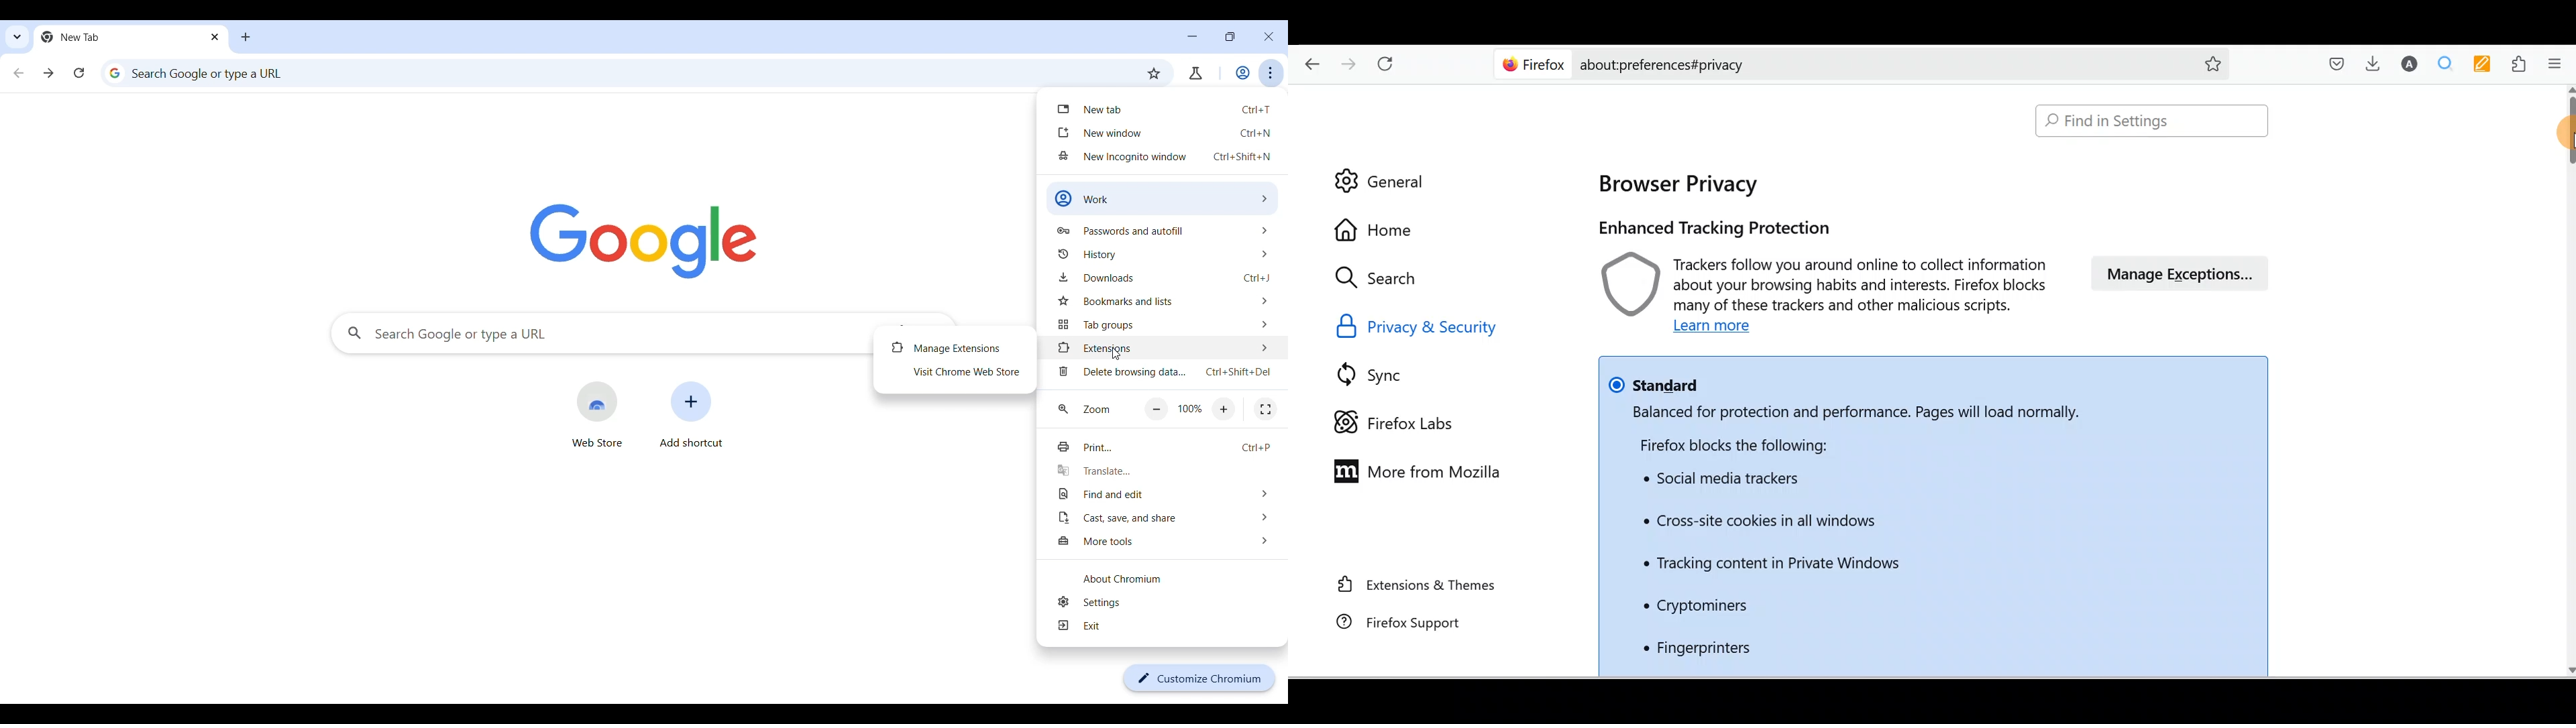 Image resolution: width=2576 pixels, height=728 pixels. What do you see at coordinates (1411, 475) in the screenshot?
I see `More from Mozilla` at bounding box center [1411, 475].